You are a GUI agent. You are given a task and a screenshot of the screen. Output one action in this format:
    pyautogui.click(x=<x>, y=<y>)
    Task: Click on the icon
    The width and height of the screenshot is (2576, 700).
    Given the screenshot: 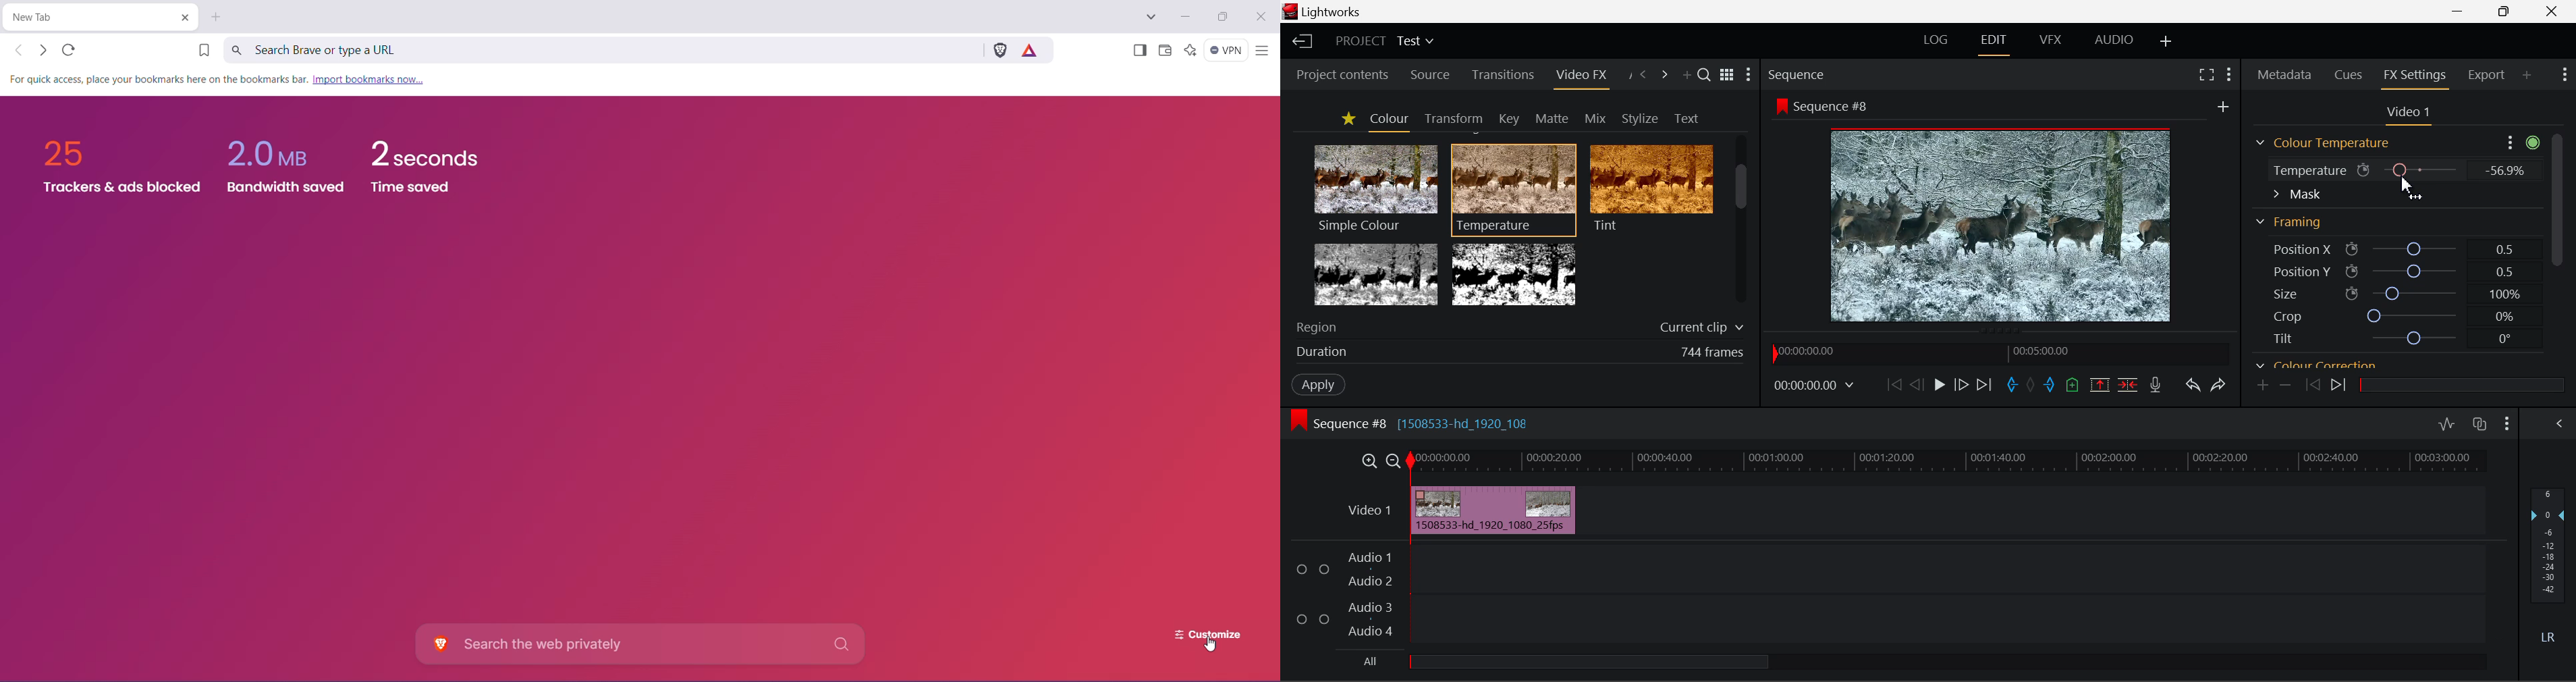 What is the action you would take?
    pyautogui.click(x=2364, y=170)
    